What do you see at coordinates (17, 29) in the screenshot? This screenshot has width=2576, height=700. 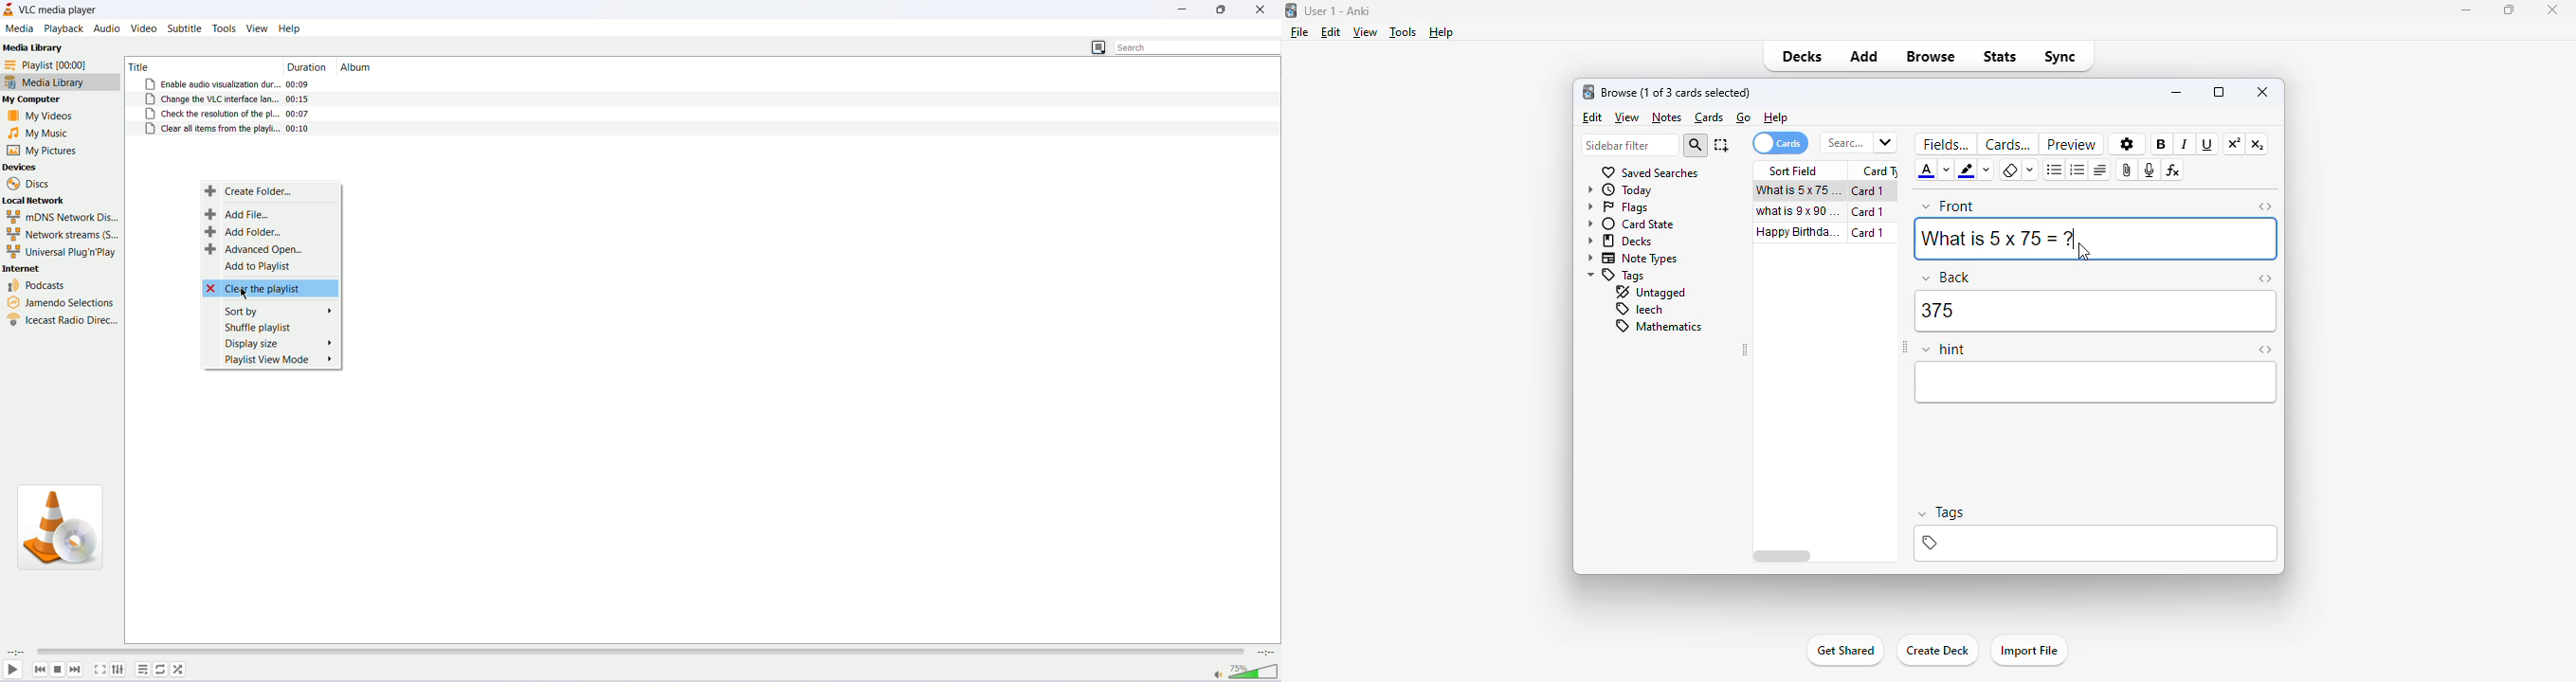 I see `media` at bounding box center [17, 29].